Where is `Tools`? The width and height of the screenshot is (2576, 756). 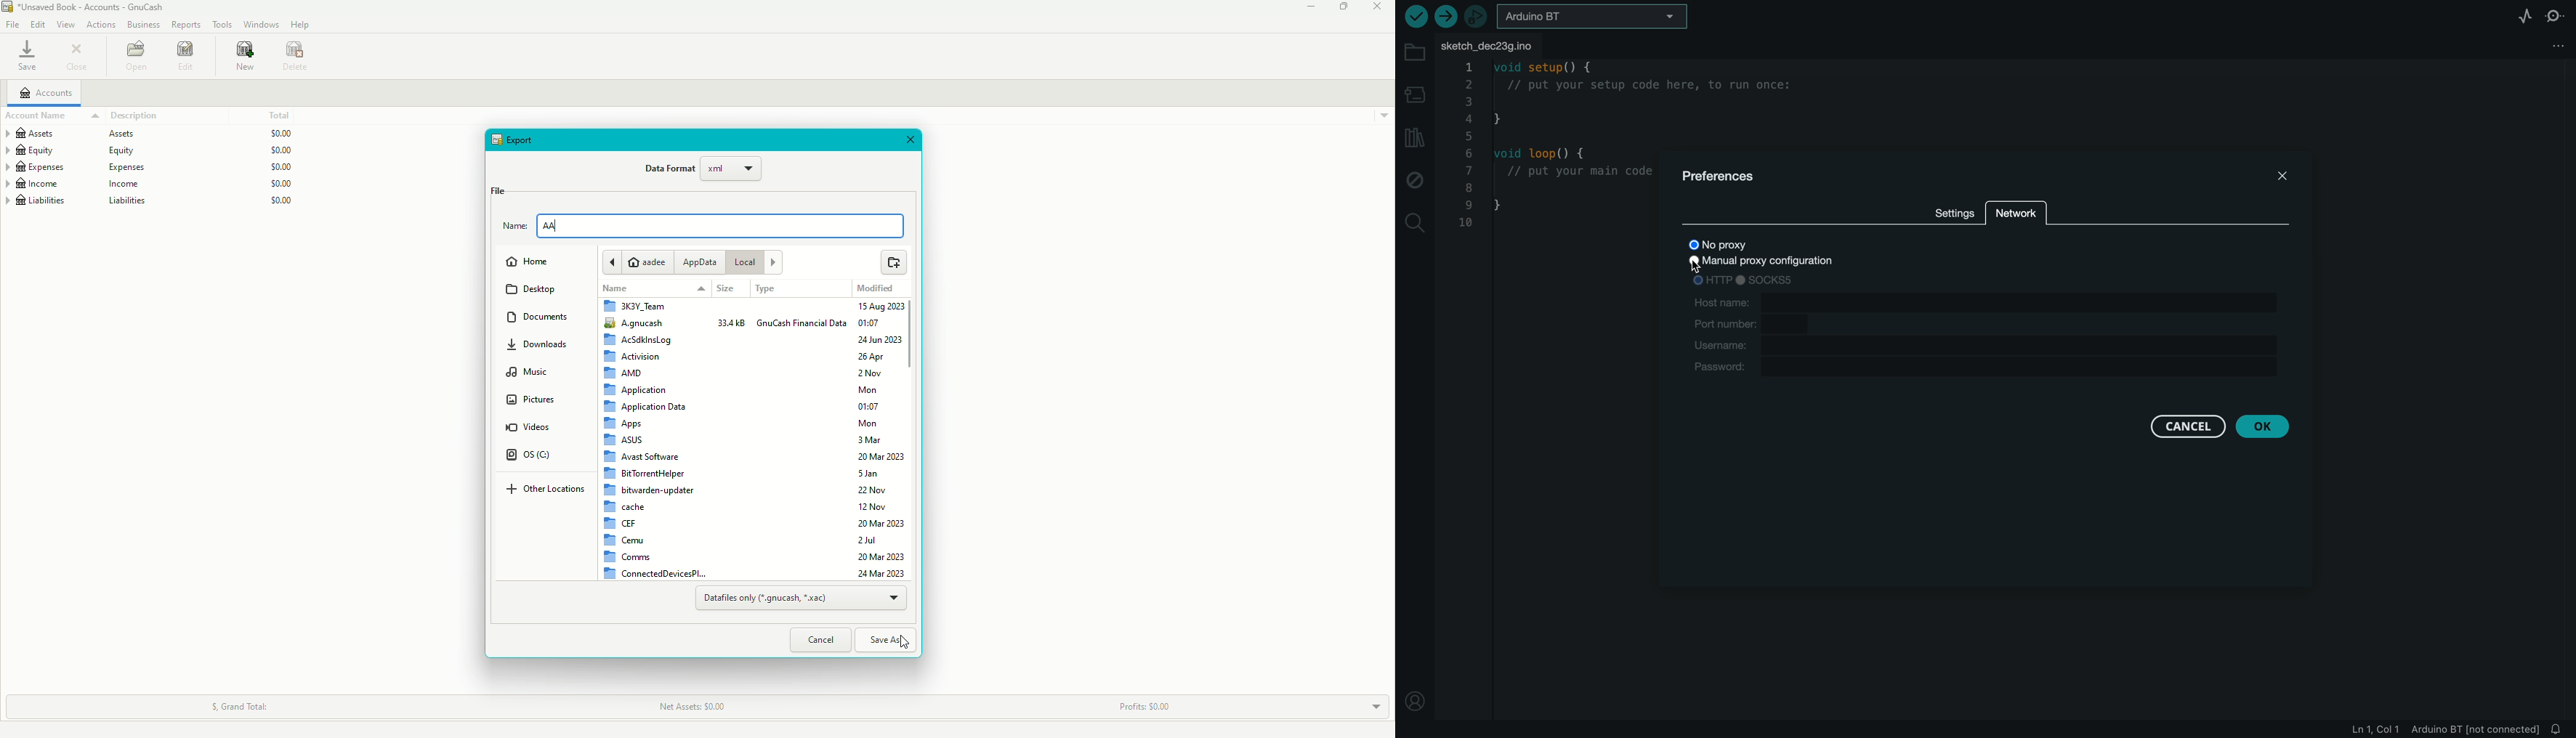
Tools is located at coordinates (221, 25).